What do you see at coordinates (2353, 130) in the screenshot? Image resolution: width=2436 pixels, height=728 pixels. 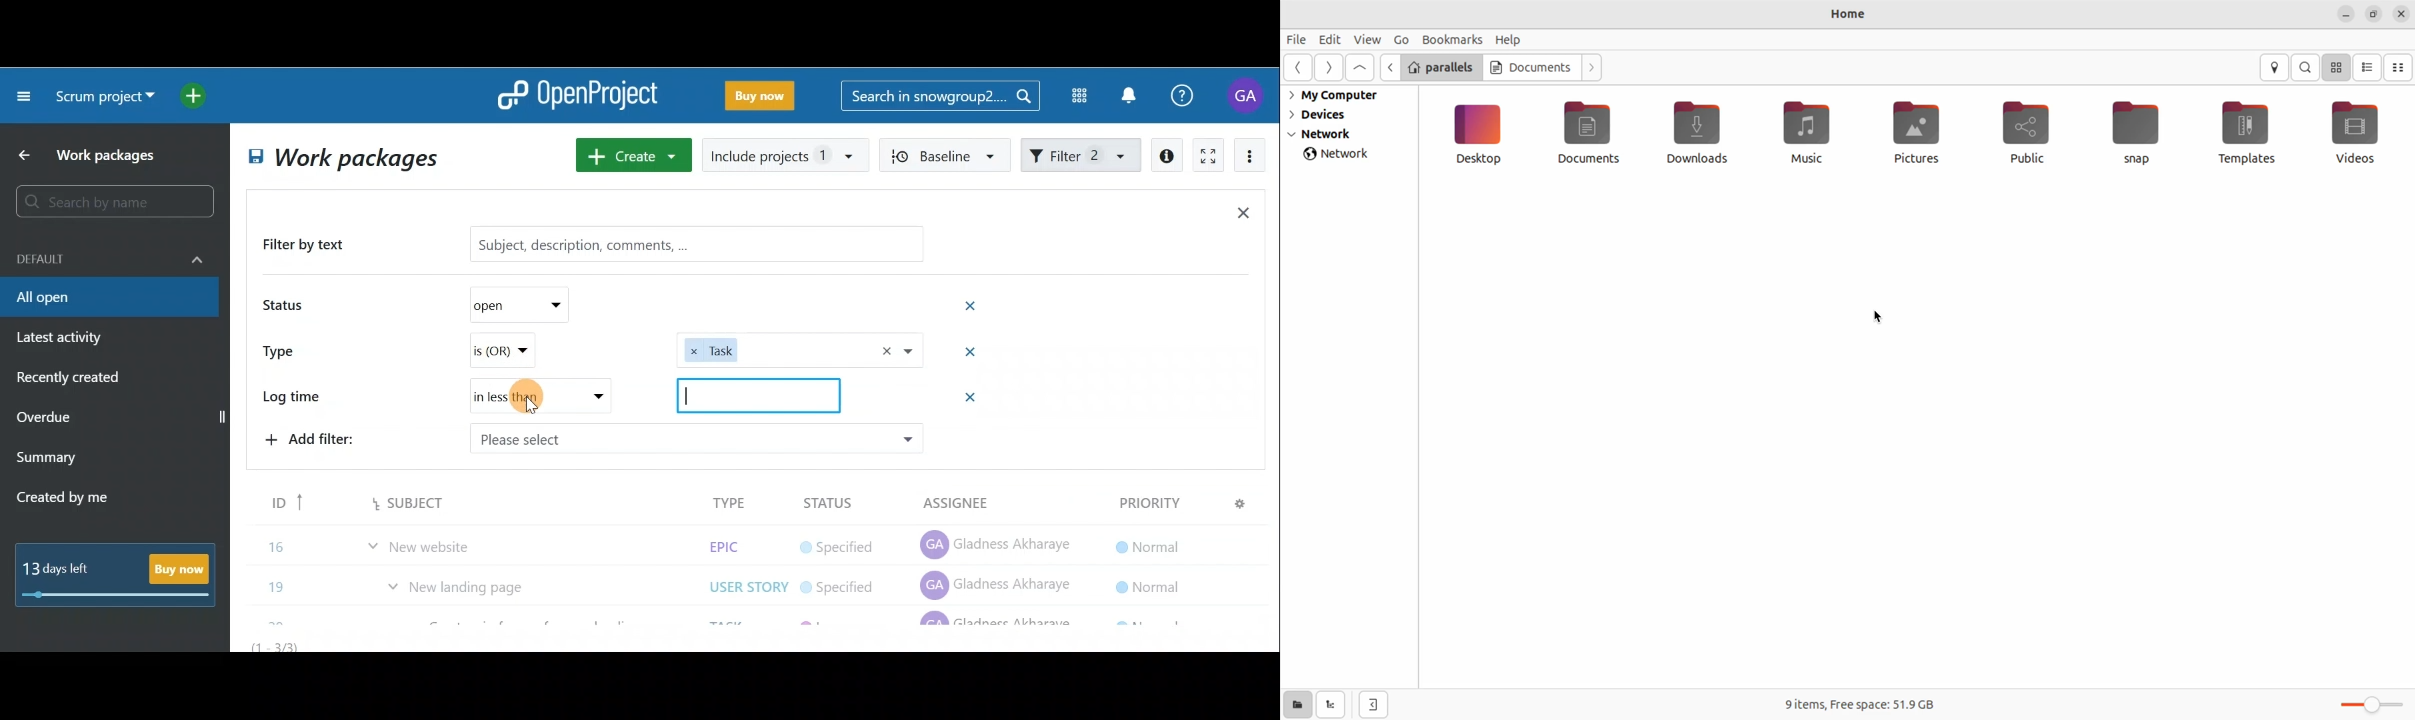 I see `videos file` at bounding box center [2353, 130].